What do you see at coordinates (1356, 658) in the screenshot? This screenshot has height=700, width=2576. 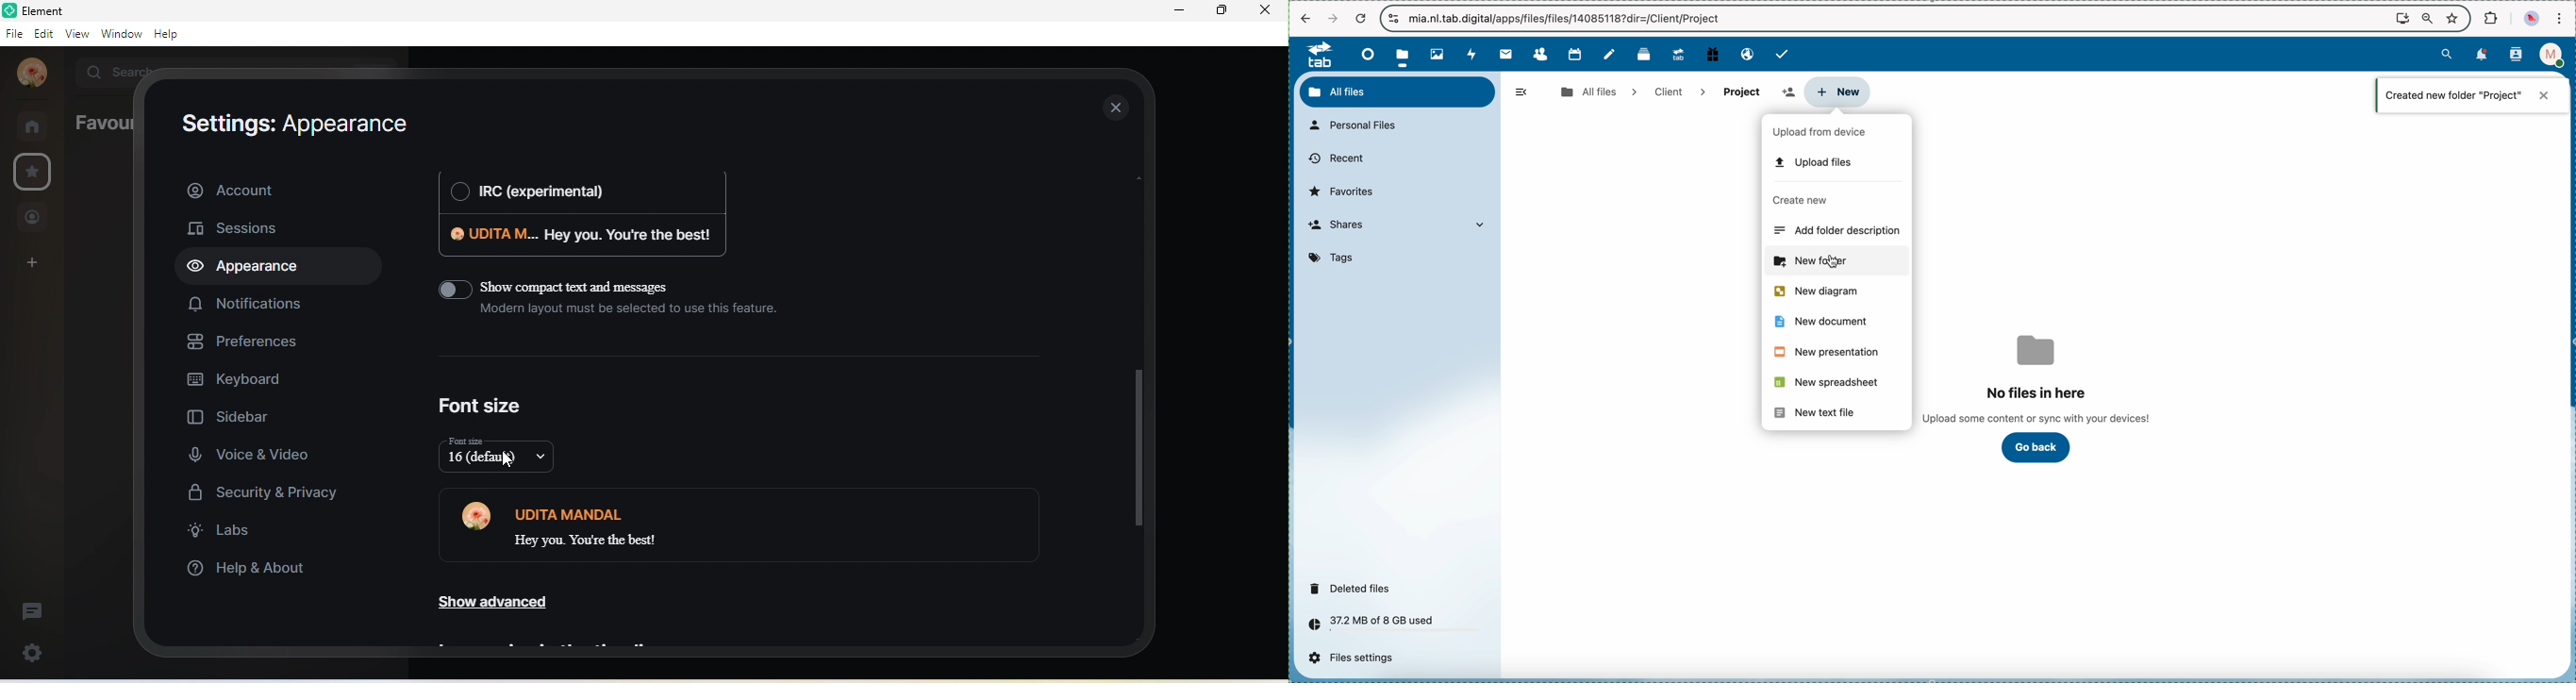 I see `files settings` at bounding box center [1356, 658].